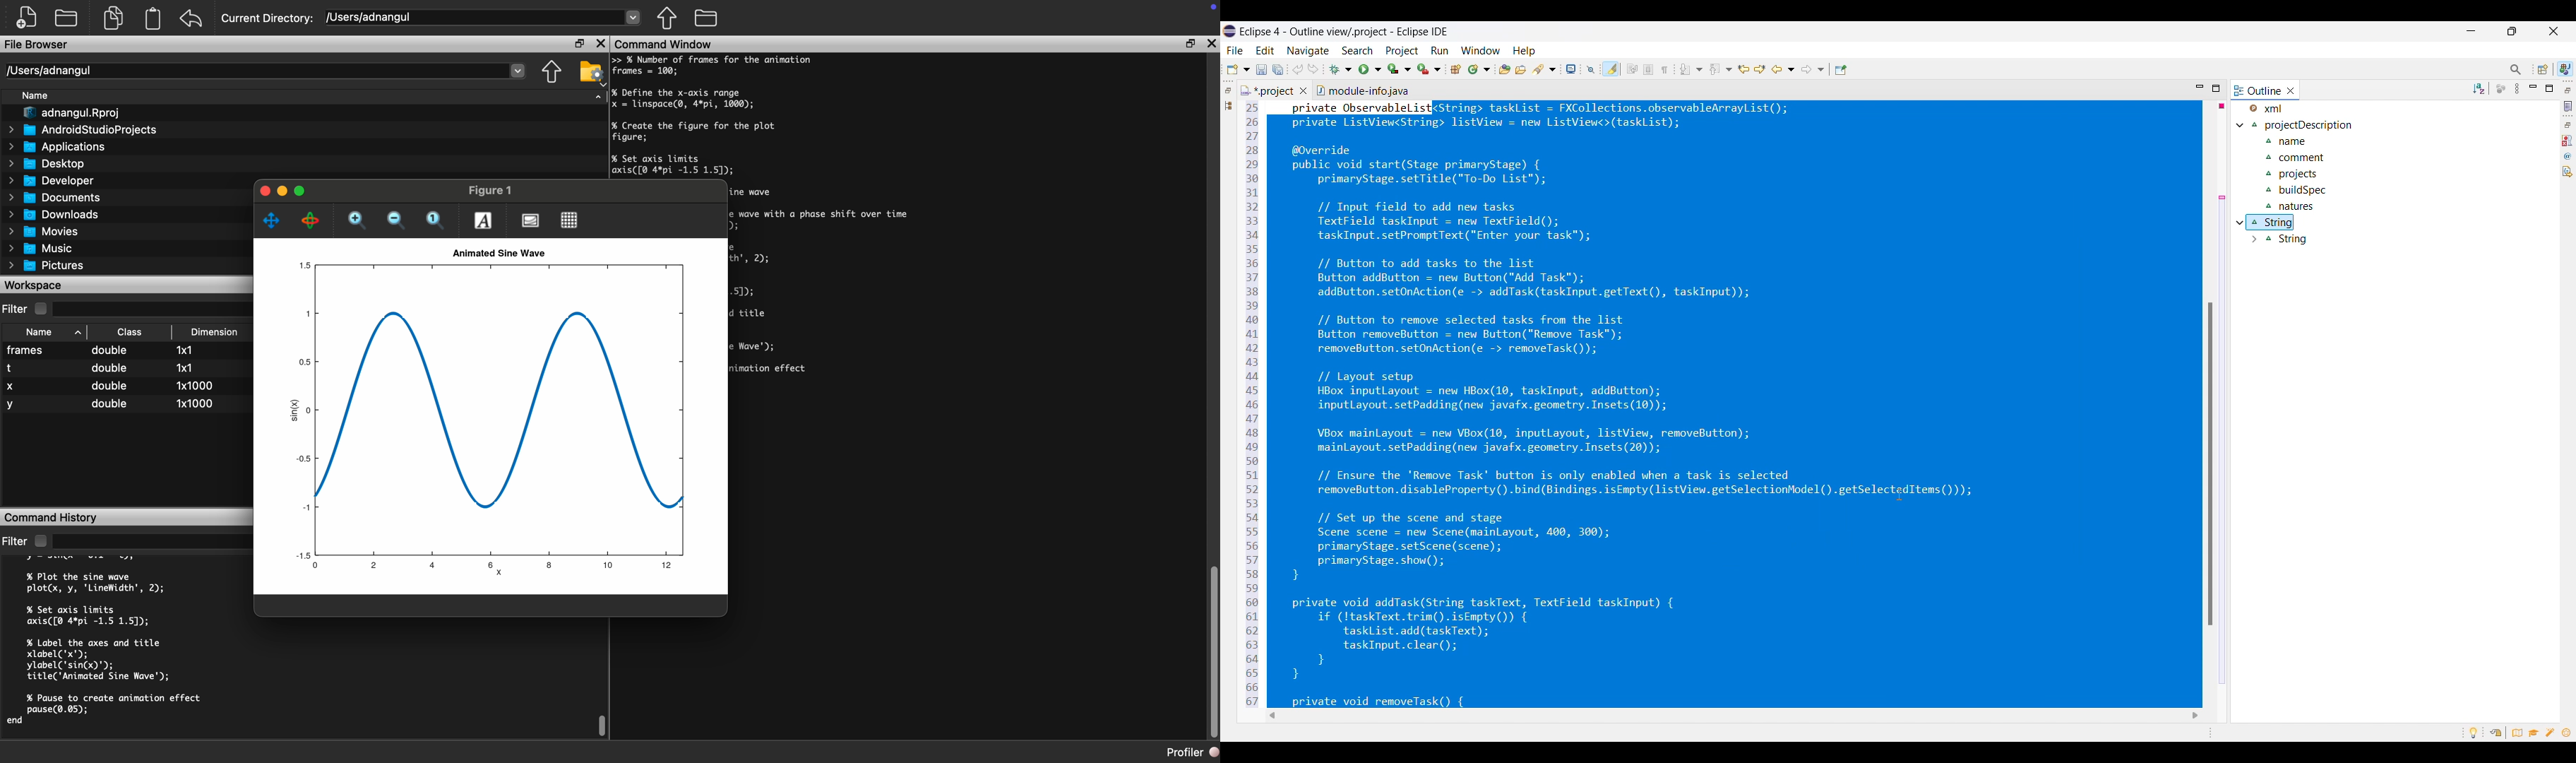 The width and height of the screenshot is (2576, 784). I want to click on /Users/adnangul 2, so click(268, 71).